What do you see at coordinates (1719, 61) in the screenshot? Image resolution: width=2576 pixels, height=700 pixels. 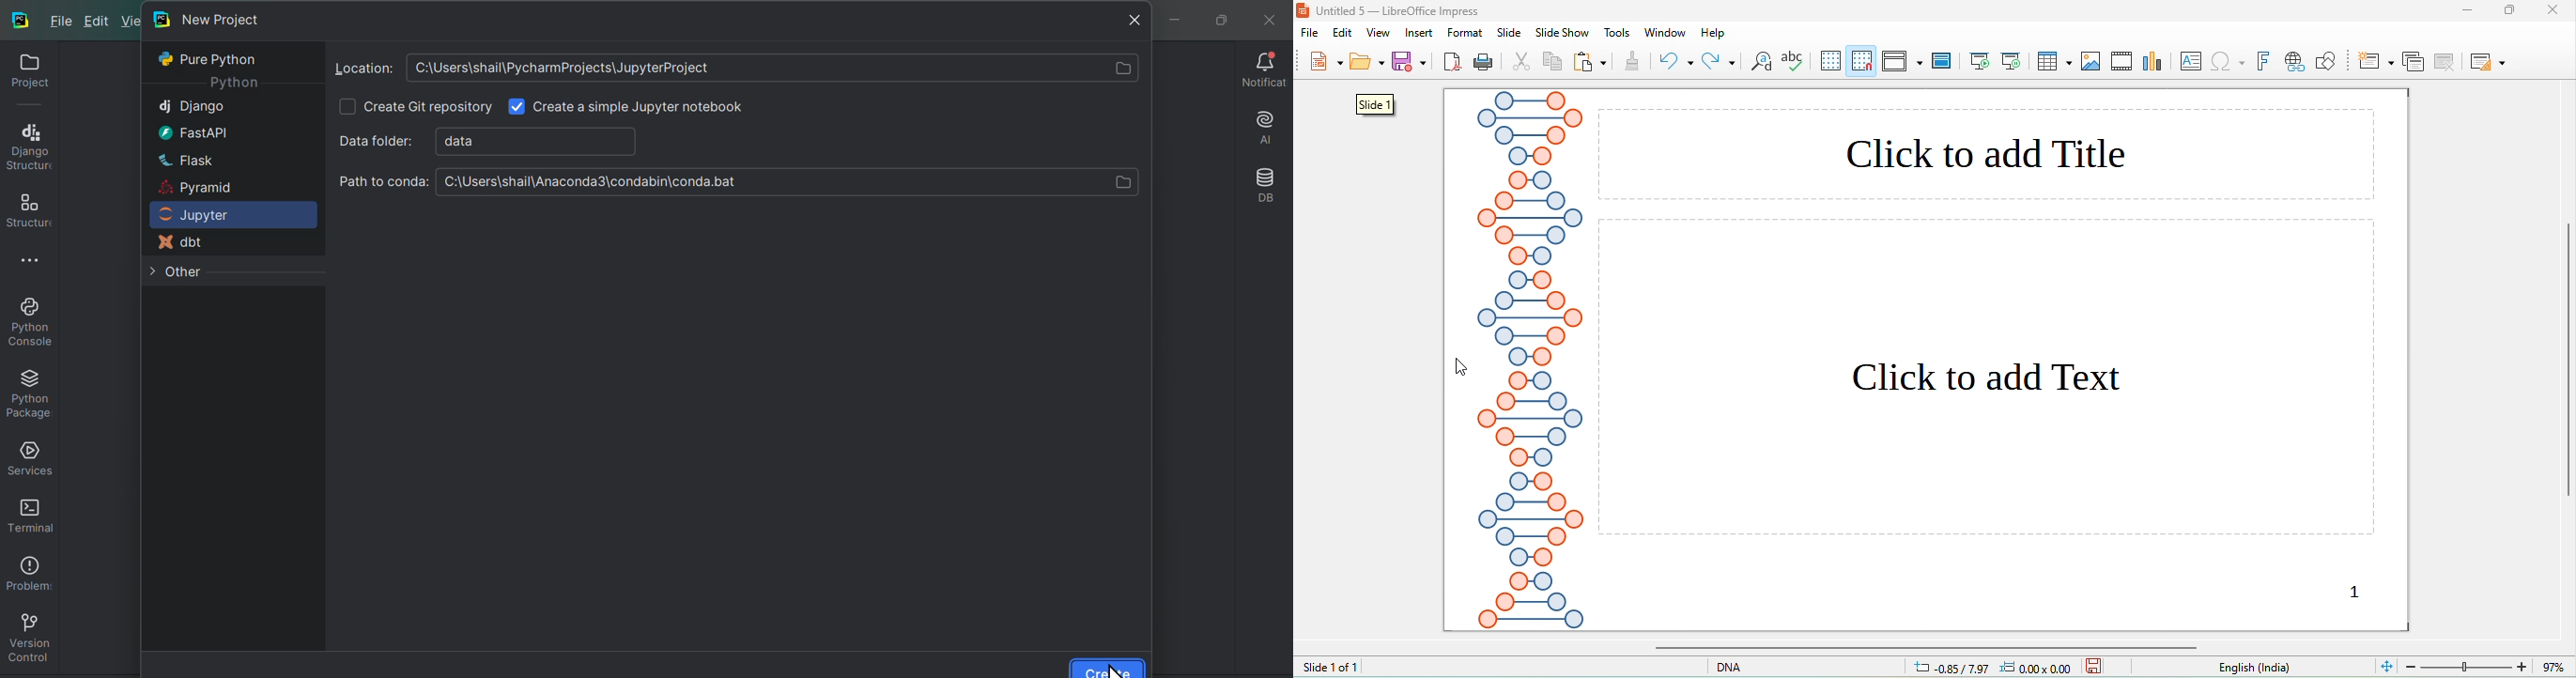 I see `redo` at bounding box center [1719, 61].